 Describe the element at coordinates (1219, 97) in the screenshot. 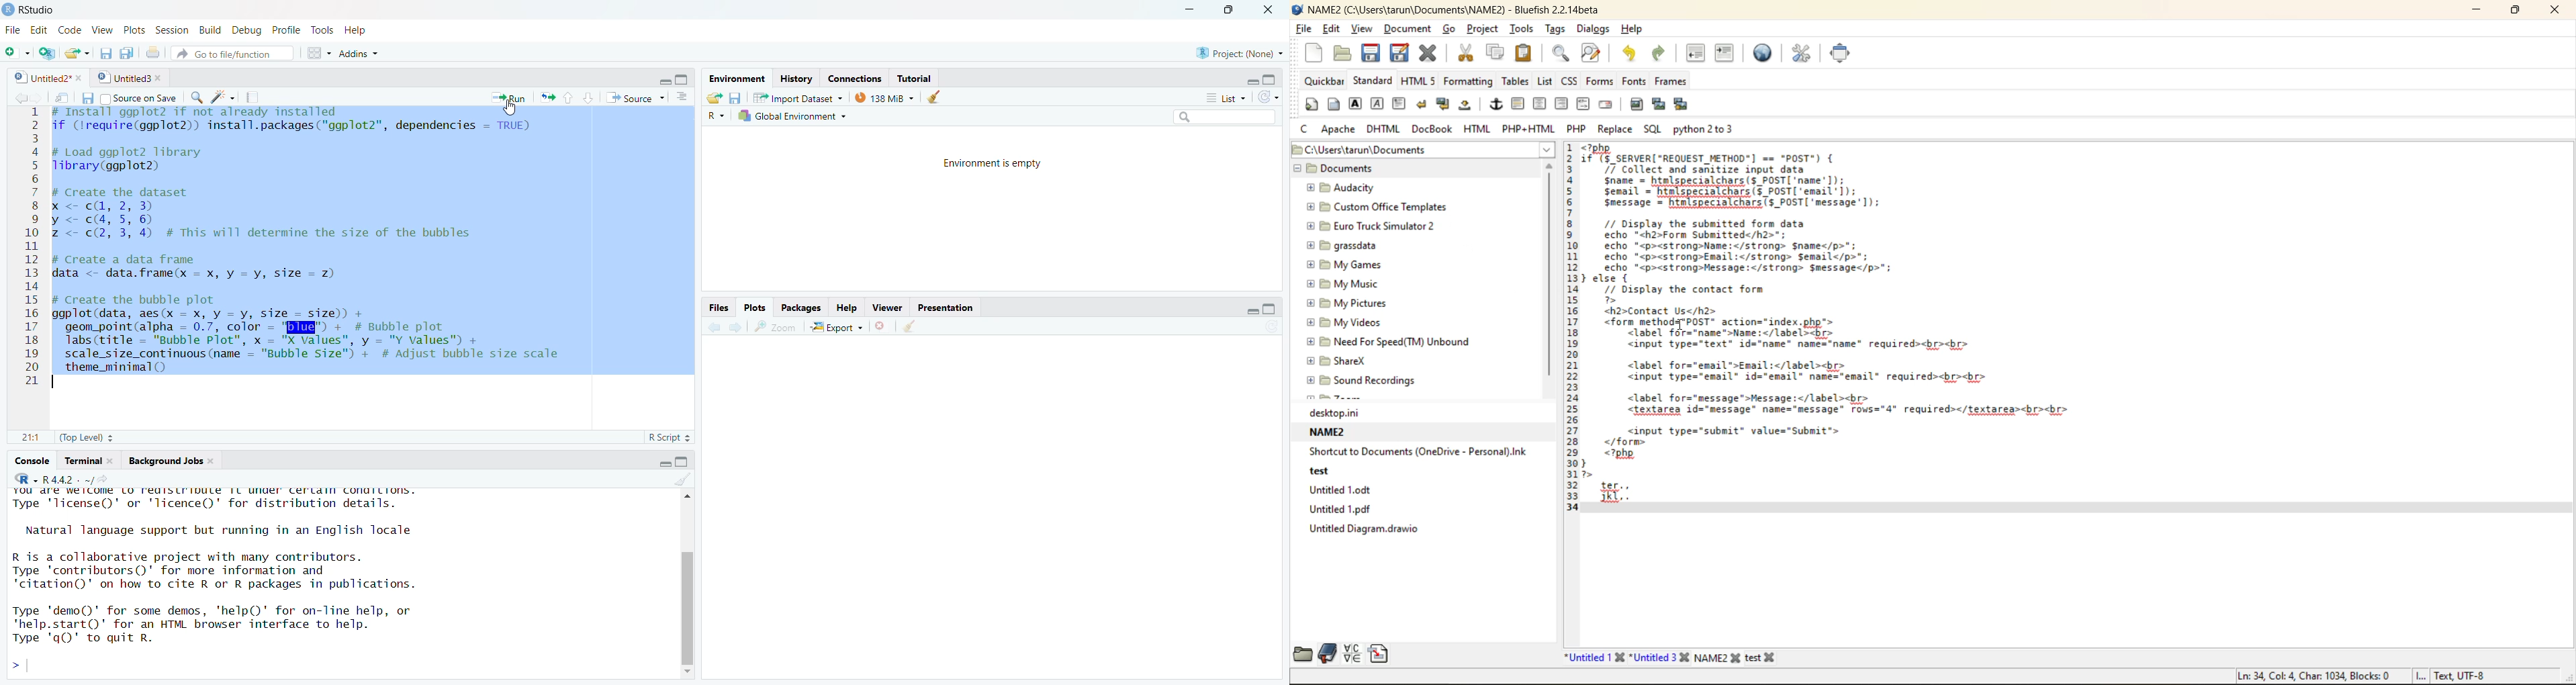

I see `= List ` at that location.